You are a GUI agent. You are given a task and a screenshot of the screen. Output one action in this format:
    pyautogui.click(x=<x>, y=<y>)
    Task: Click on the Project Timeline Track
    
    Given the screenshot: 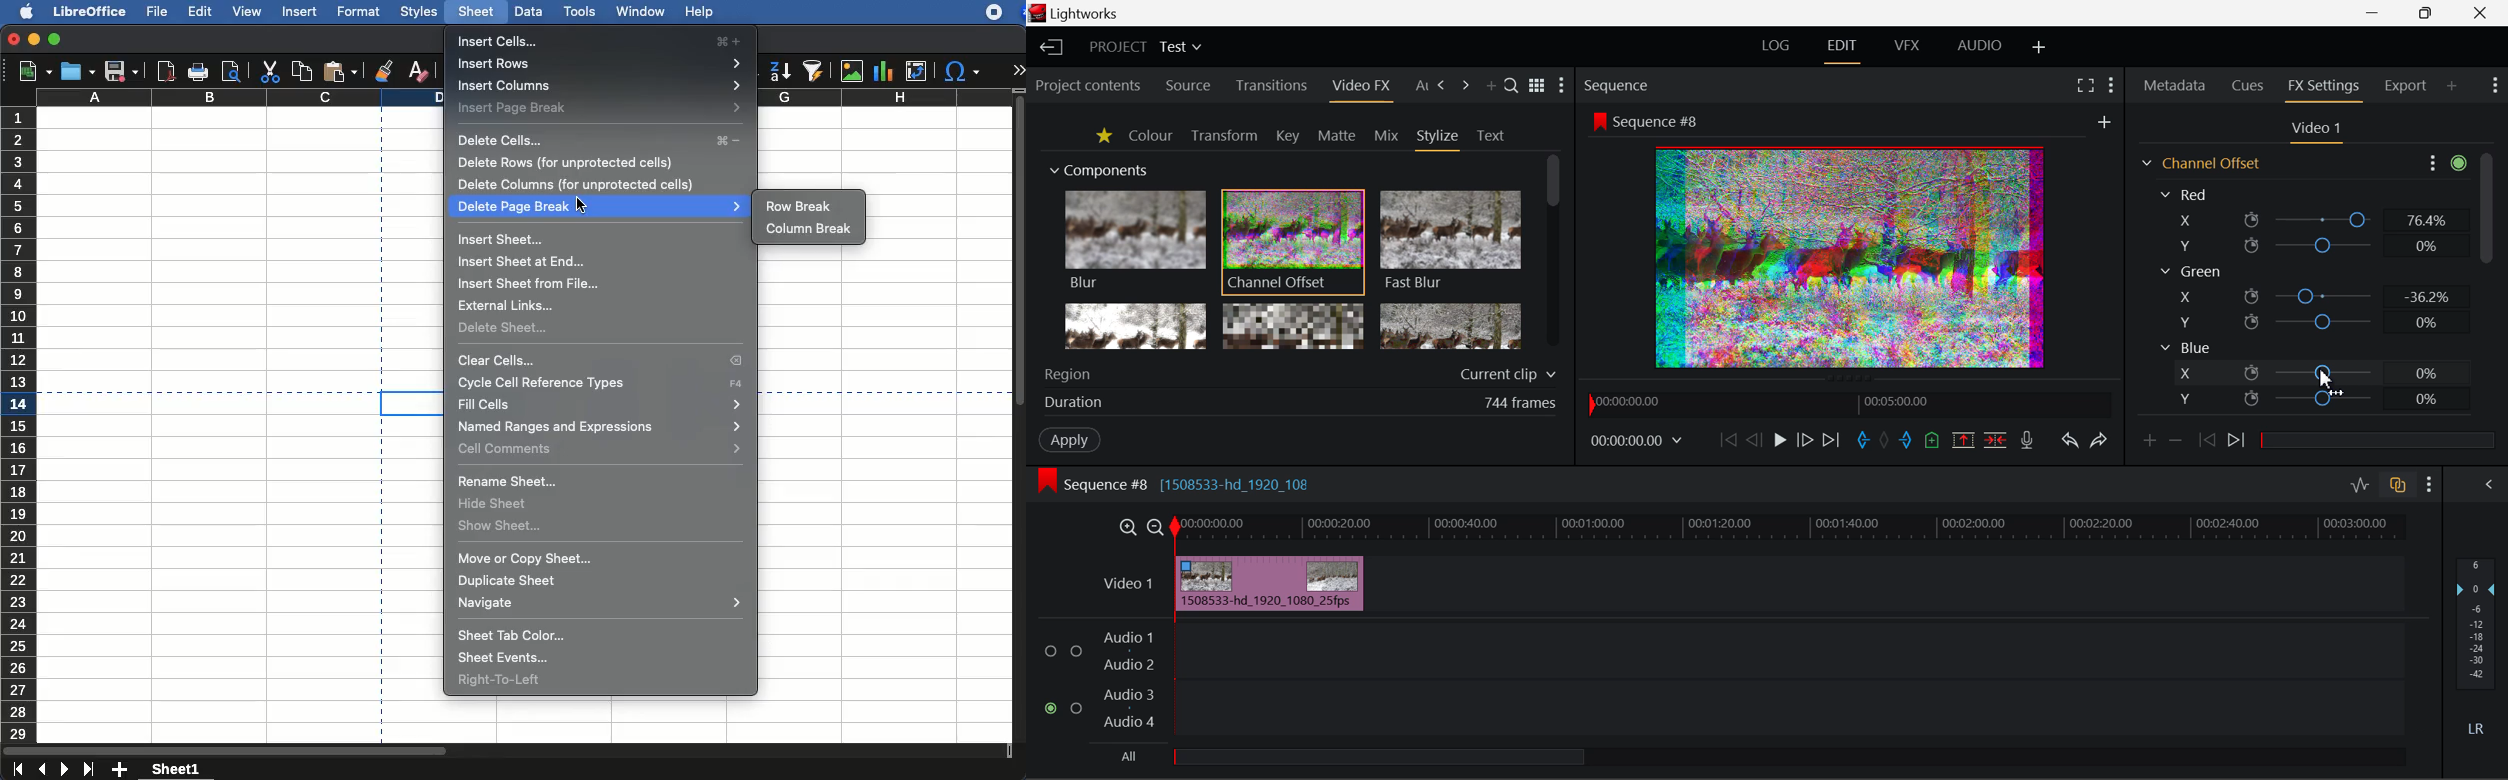 What is the action you would take?
    pyautogui.click(x=1791, y=530)
    